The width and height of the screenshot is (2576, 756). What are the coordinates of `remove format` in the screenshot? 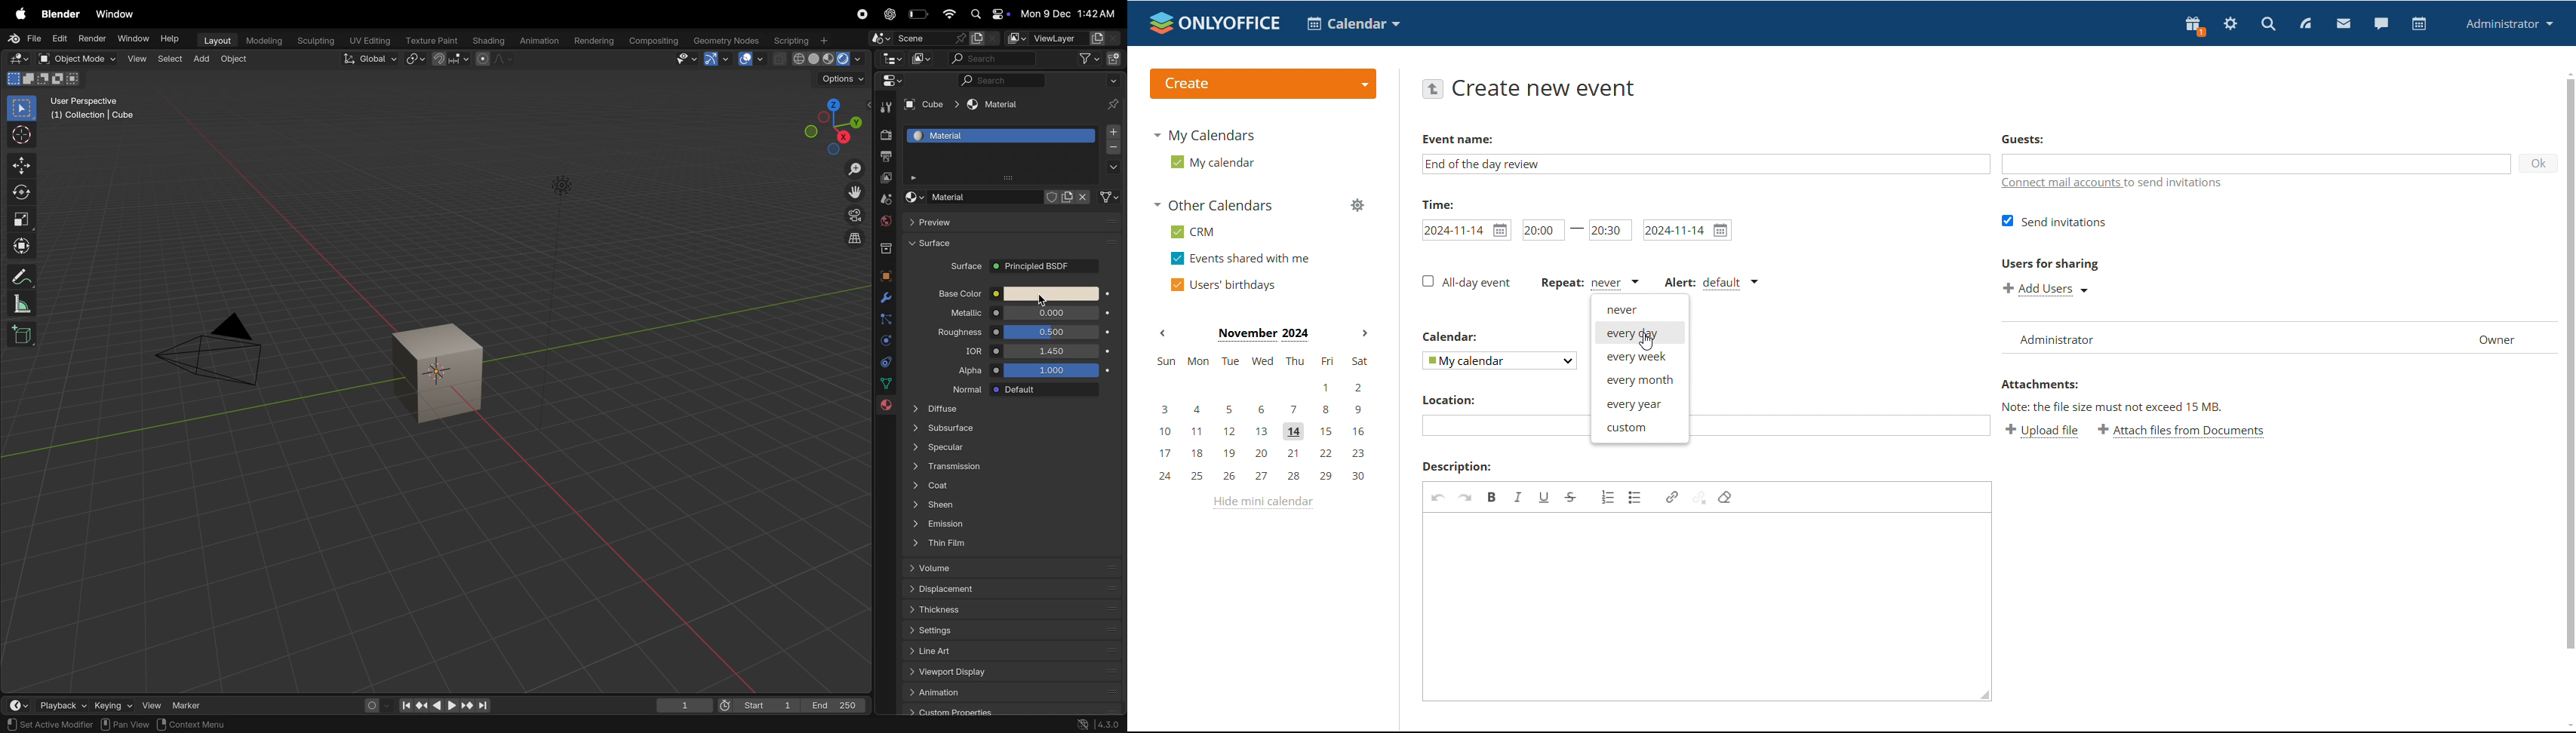 It's located at (1725, 497).